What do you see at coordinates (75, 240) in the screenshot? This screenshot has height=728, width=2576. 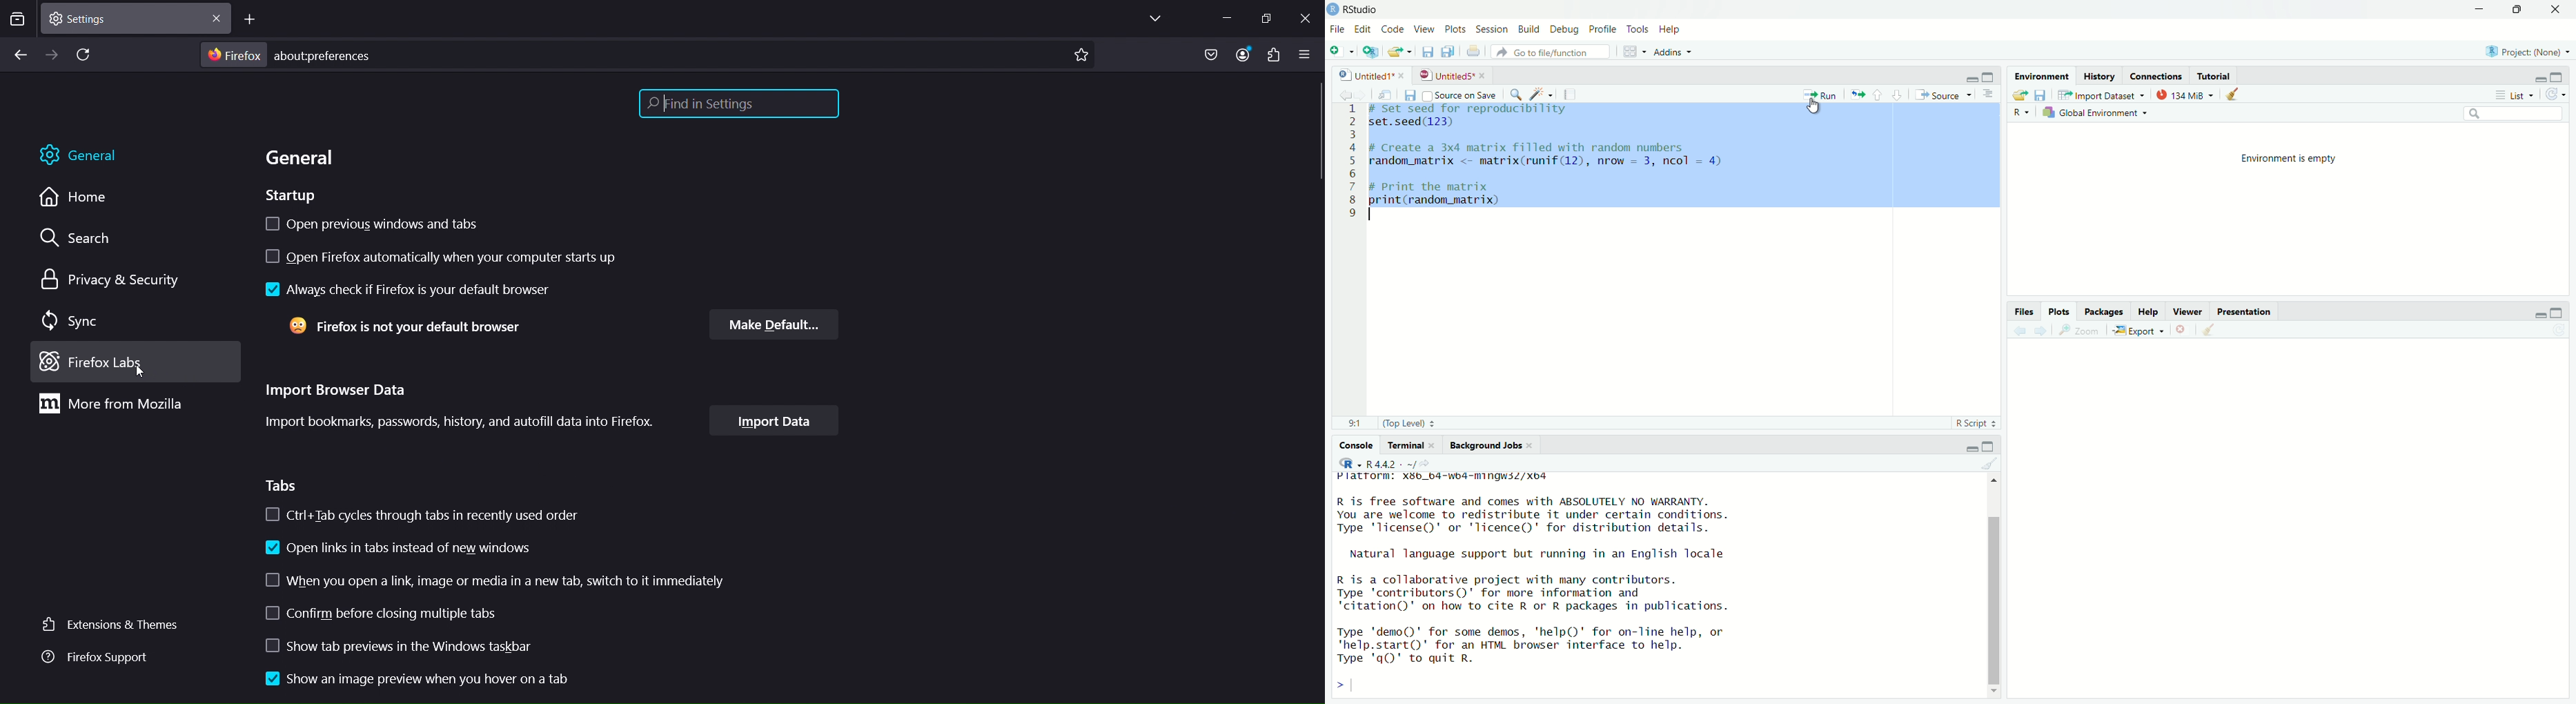 I see `search` at bounding box center [75, 240].